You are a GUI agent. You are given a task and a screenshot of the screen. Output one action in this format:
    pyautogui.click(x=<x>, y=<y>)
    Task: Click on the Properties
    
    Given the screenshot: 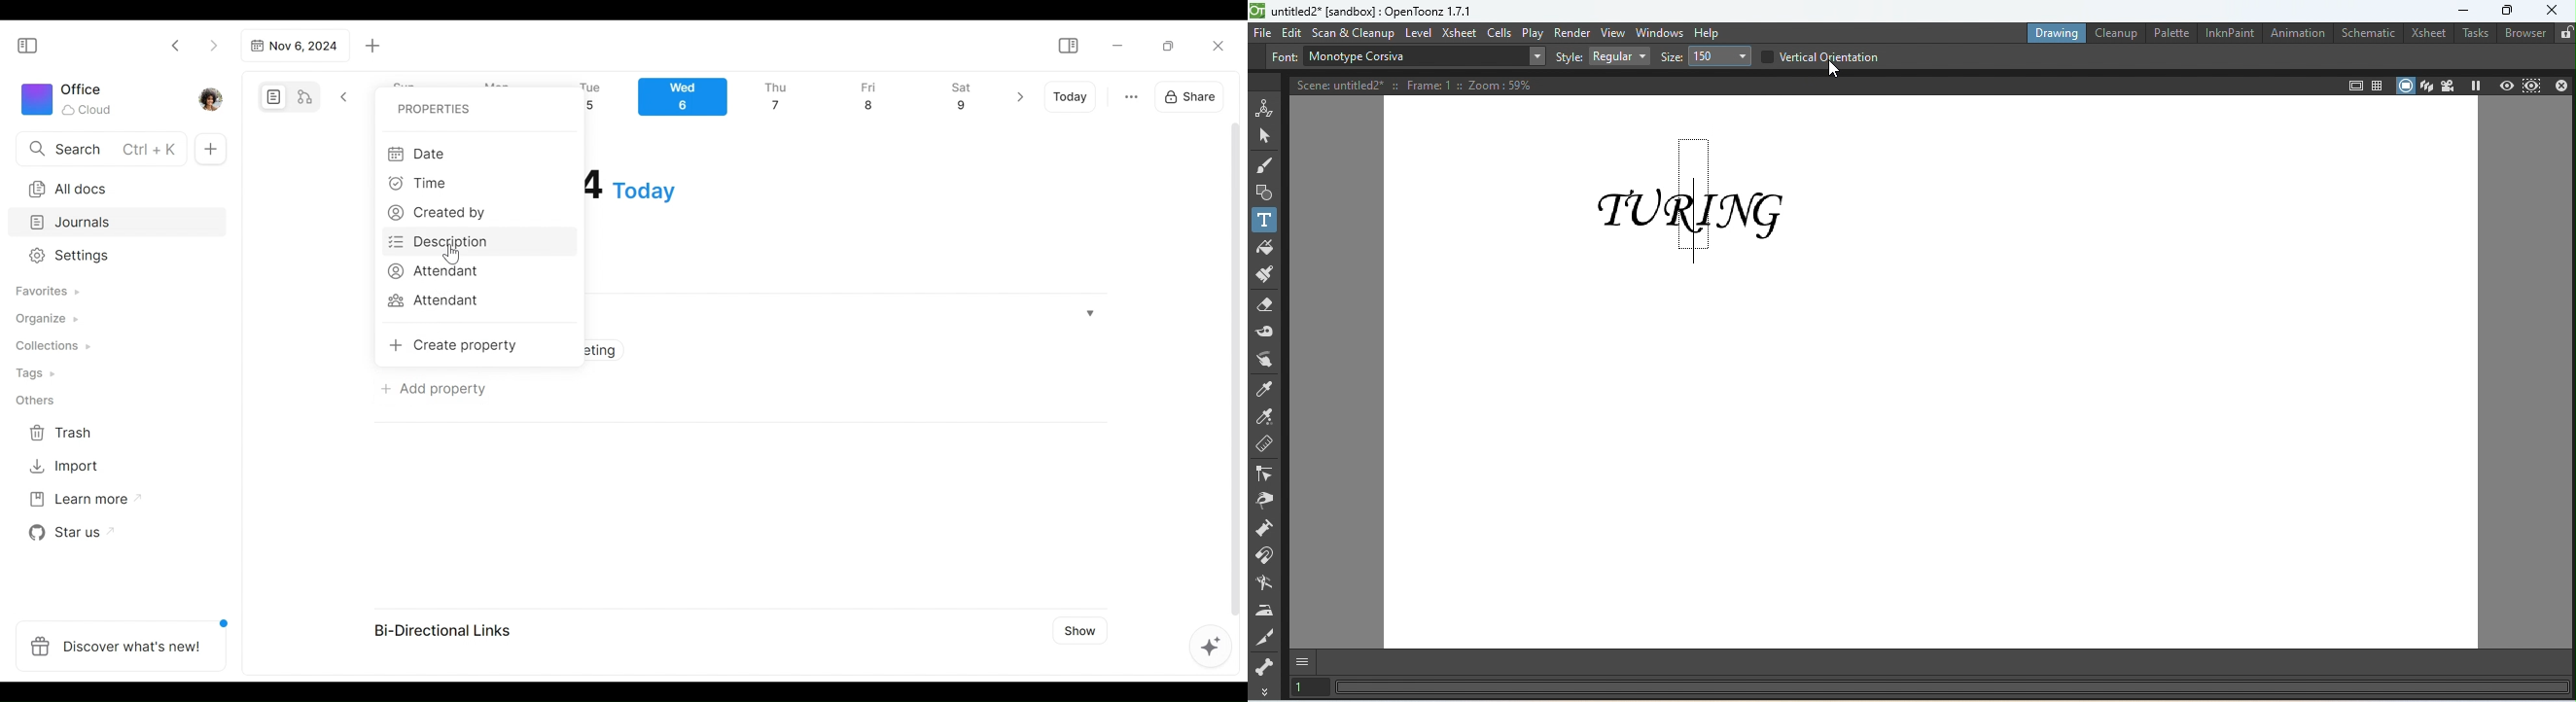 What is the action you would take?
    pyautogui.click(x=430, y=108)
    